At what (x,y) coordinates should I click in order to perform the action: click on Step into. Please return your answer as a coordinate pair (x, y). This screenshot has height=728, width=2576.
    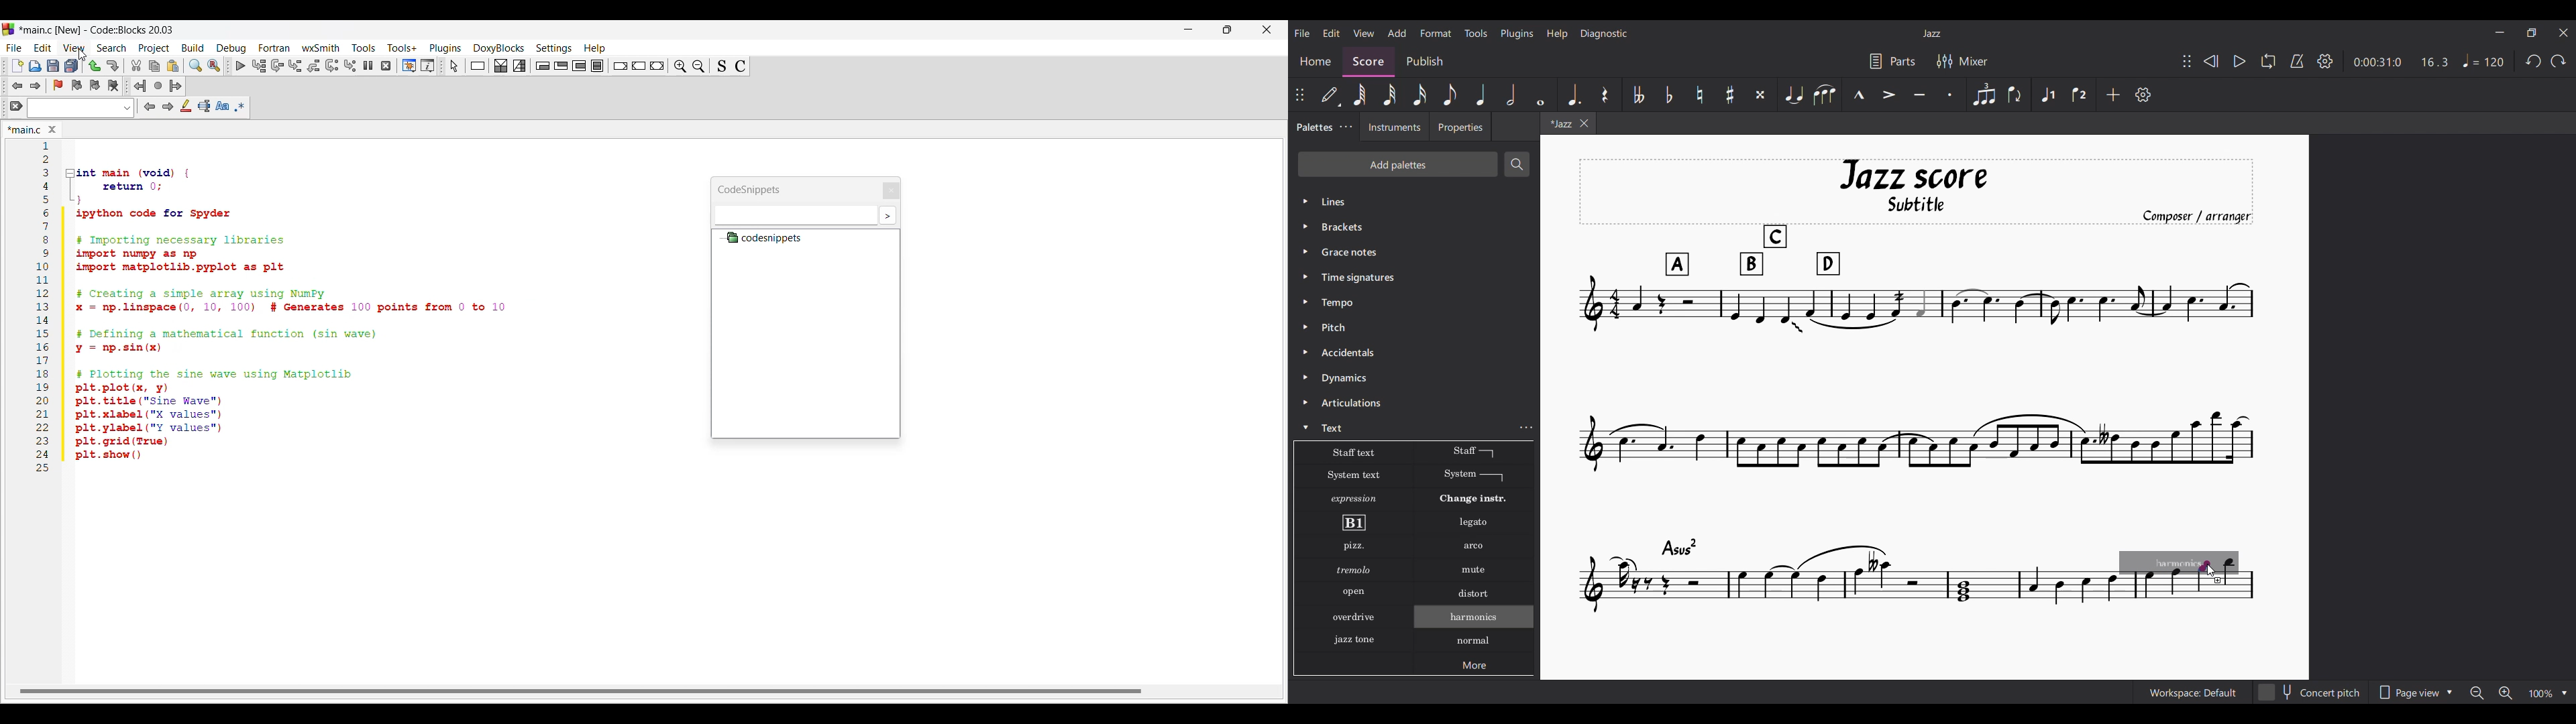
    Looking at the image, I should click on (295, 66).